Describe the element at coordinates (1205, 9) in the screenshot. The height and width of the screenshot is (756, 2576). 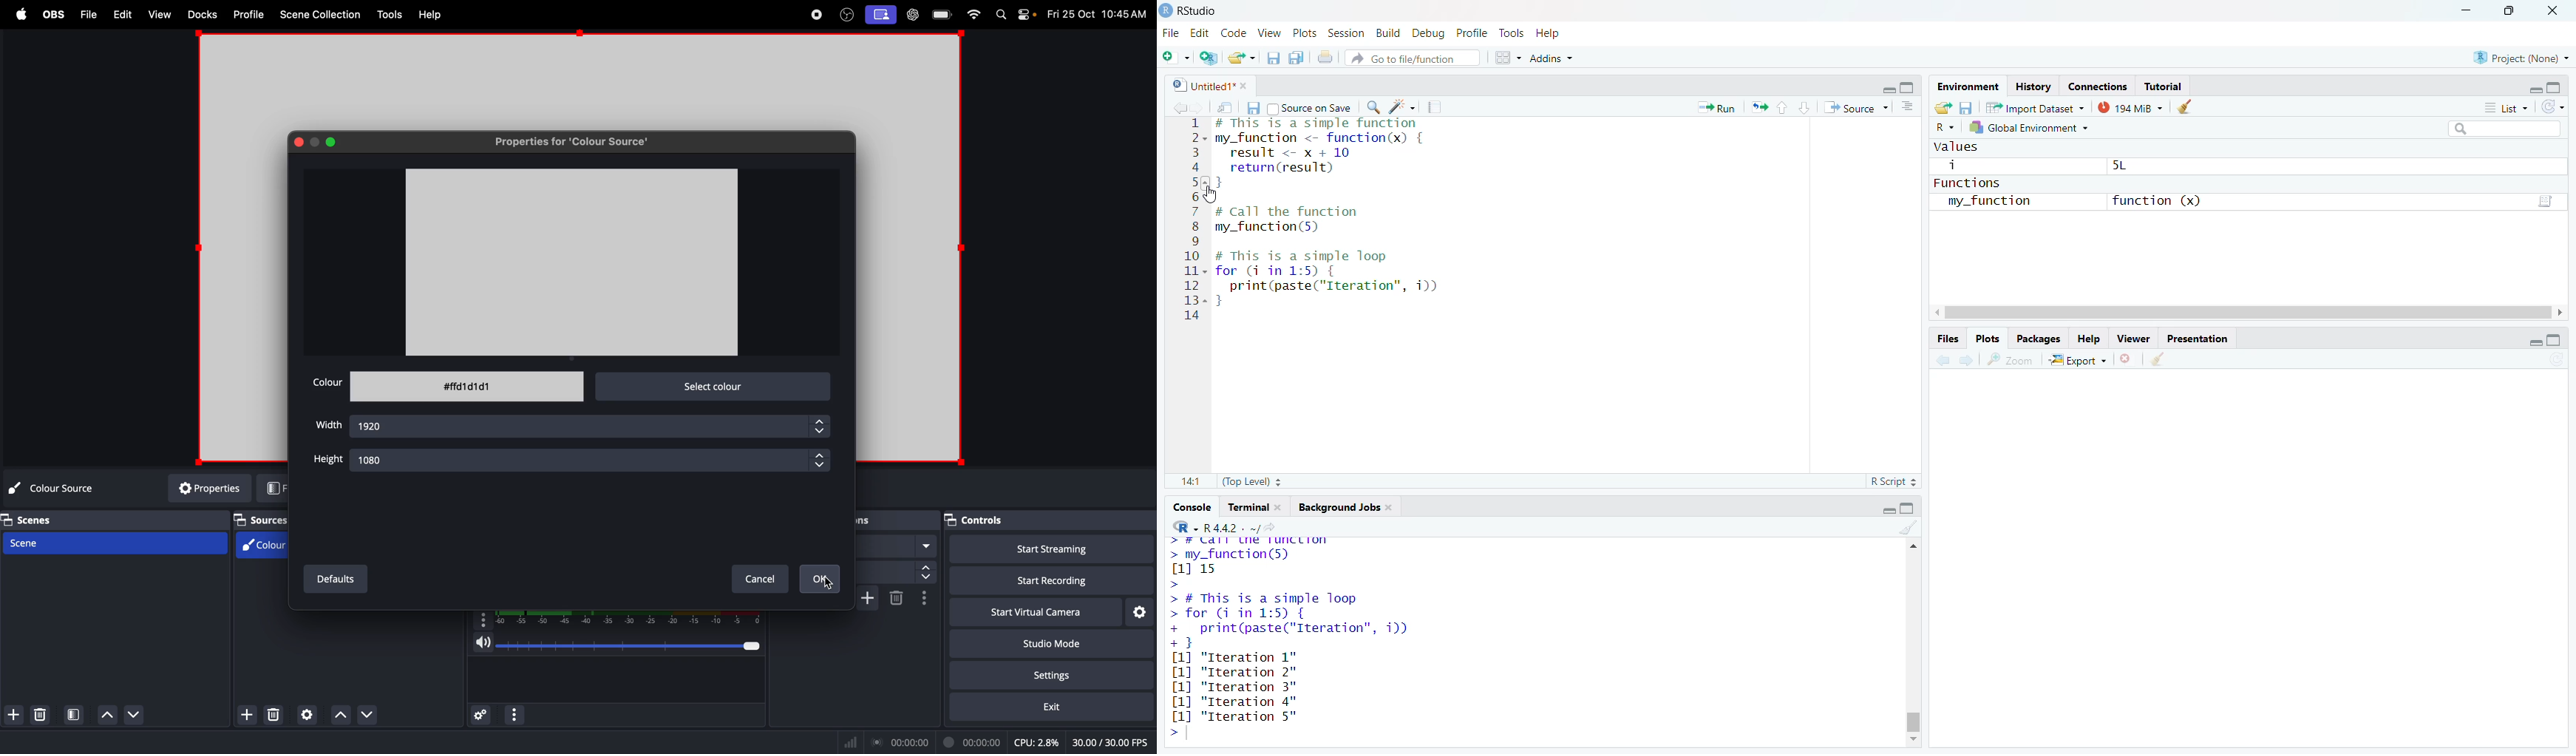
I see `RStudio` at that location.